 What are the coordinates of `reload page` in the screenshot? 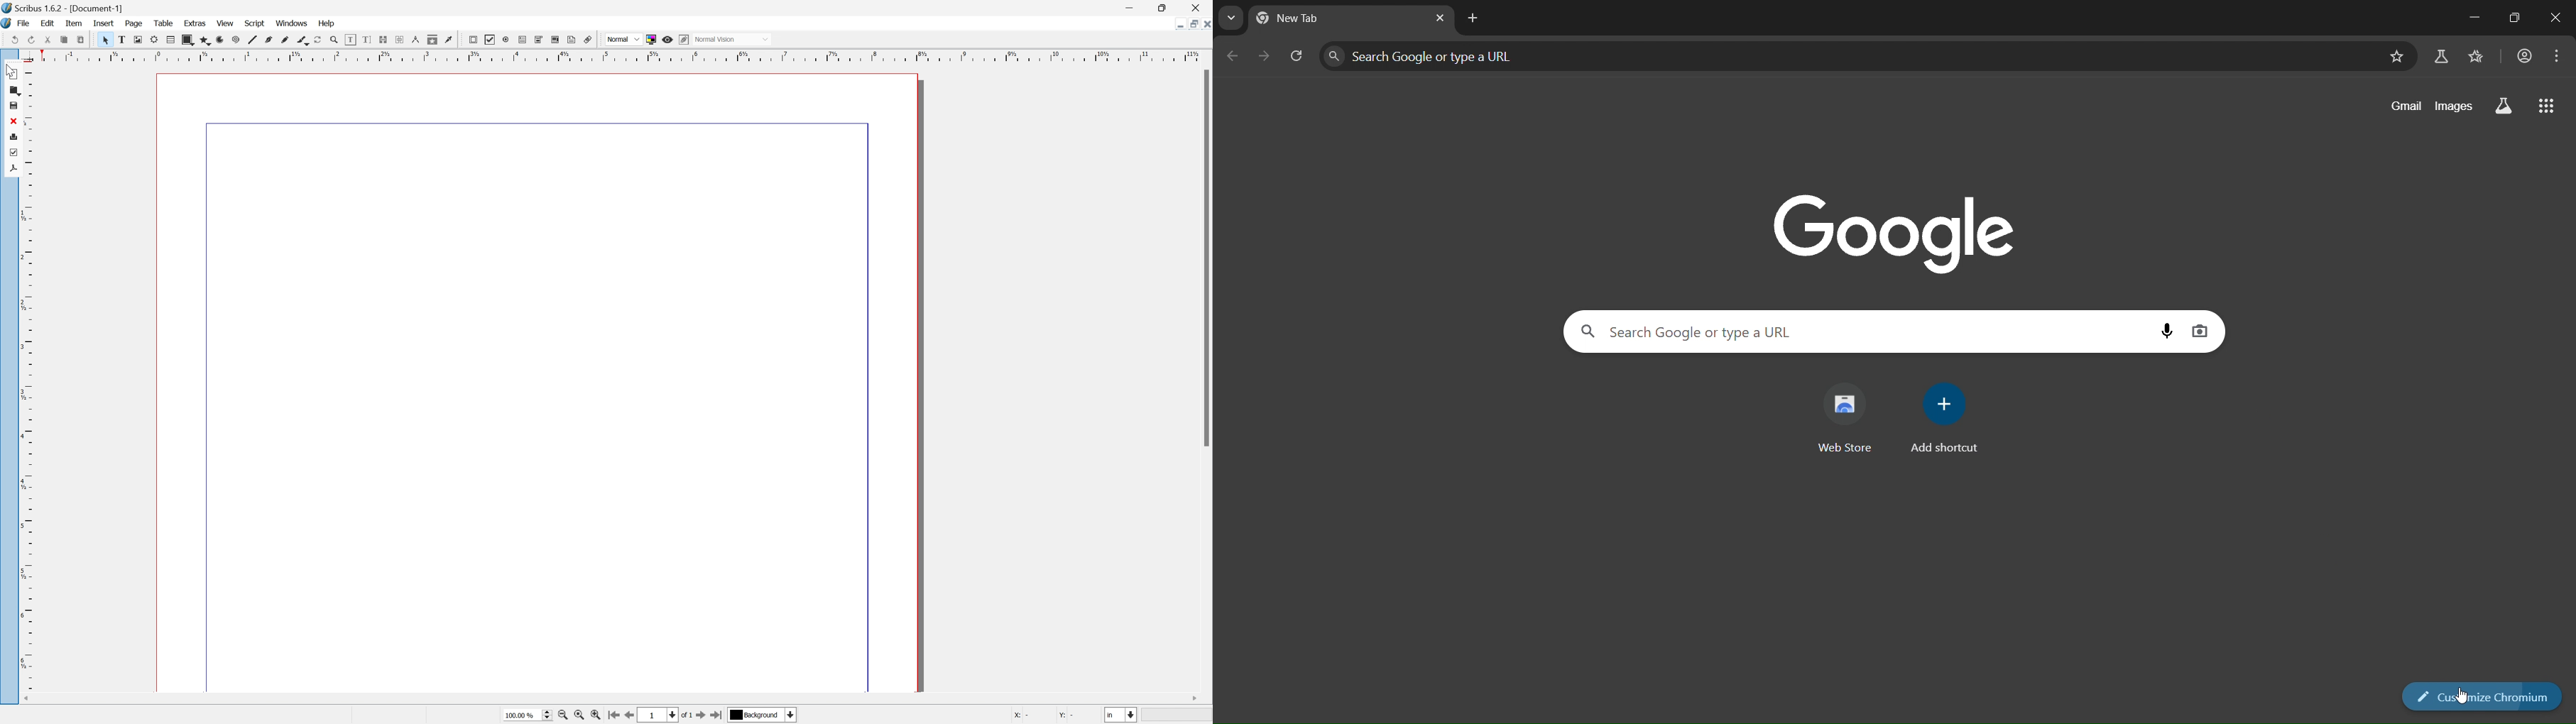 It's located at (1298, 58).